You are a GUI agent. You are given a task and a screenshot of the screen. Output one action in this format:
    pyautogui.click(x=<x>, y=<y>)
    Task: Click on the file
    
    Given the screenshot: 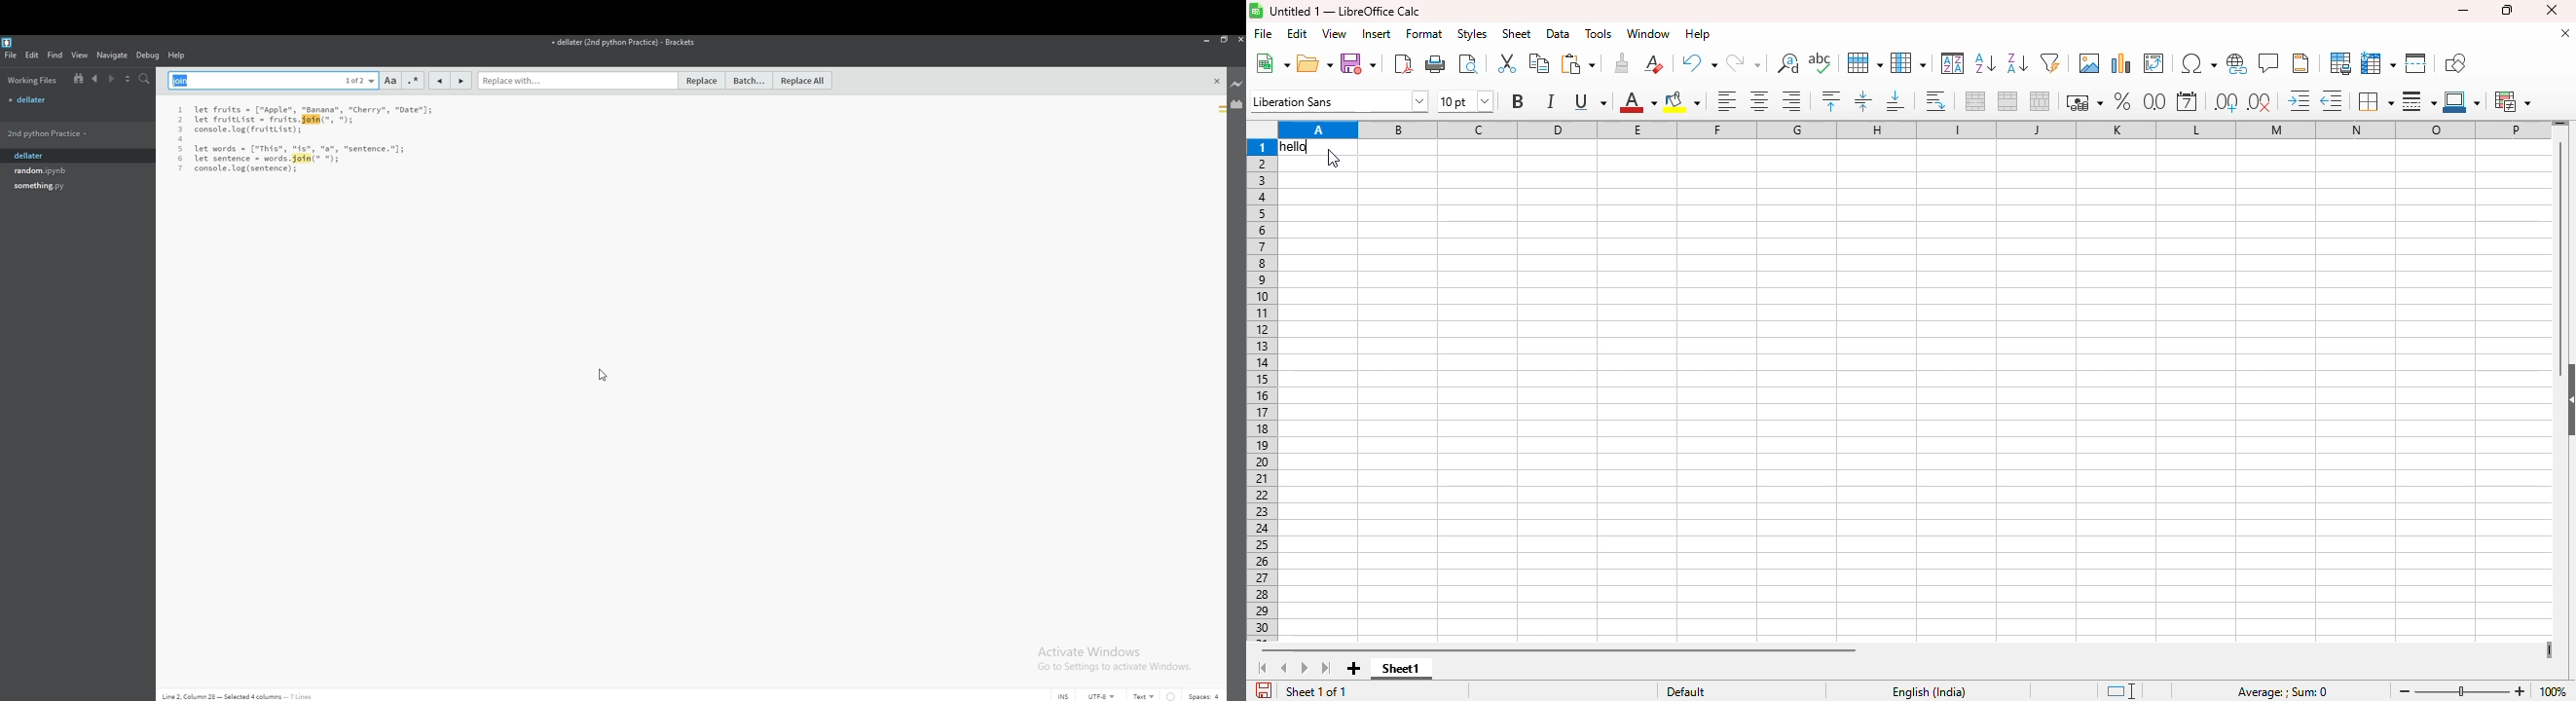 What is the action you would take?
    pyautogui.click(x=61, y=186)
    